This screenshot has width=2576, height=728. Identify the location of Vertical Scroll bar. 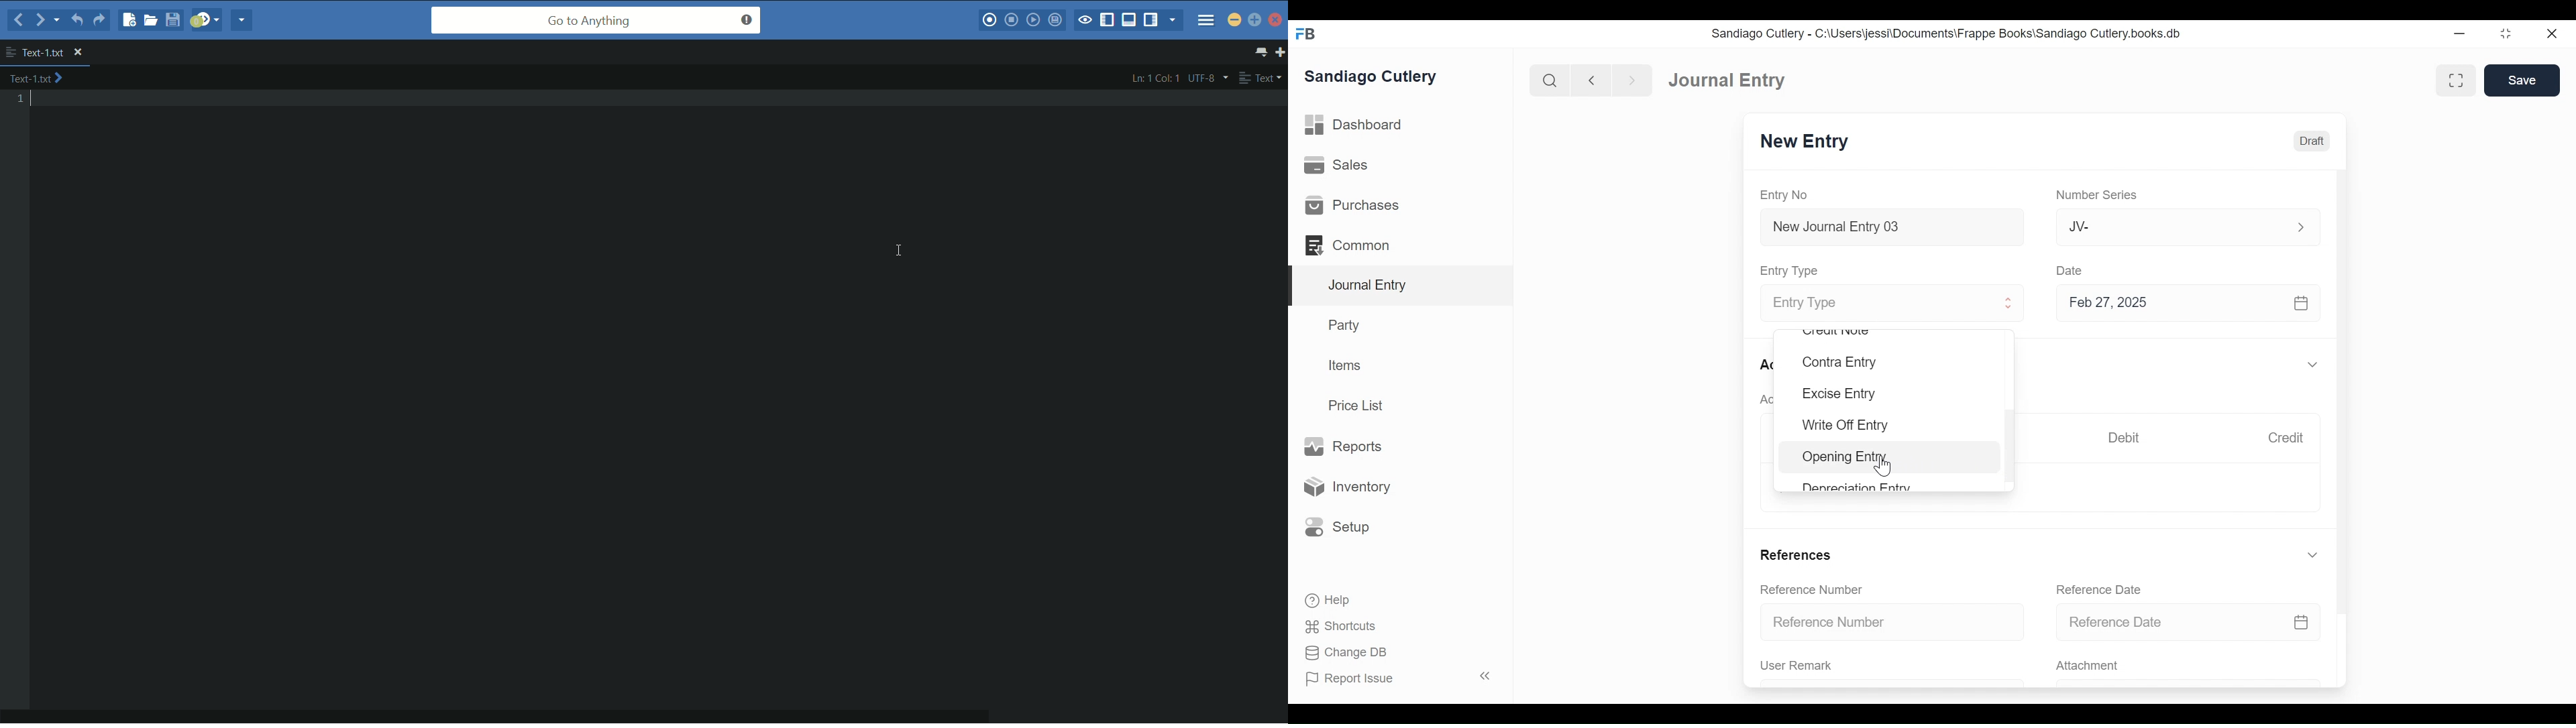
(2011, 437).